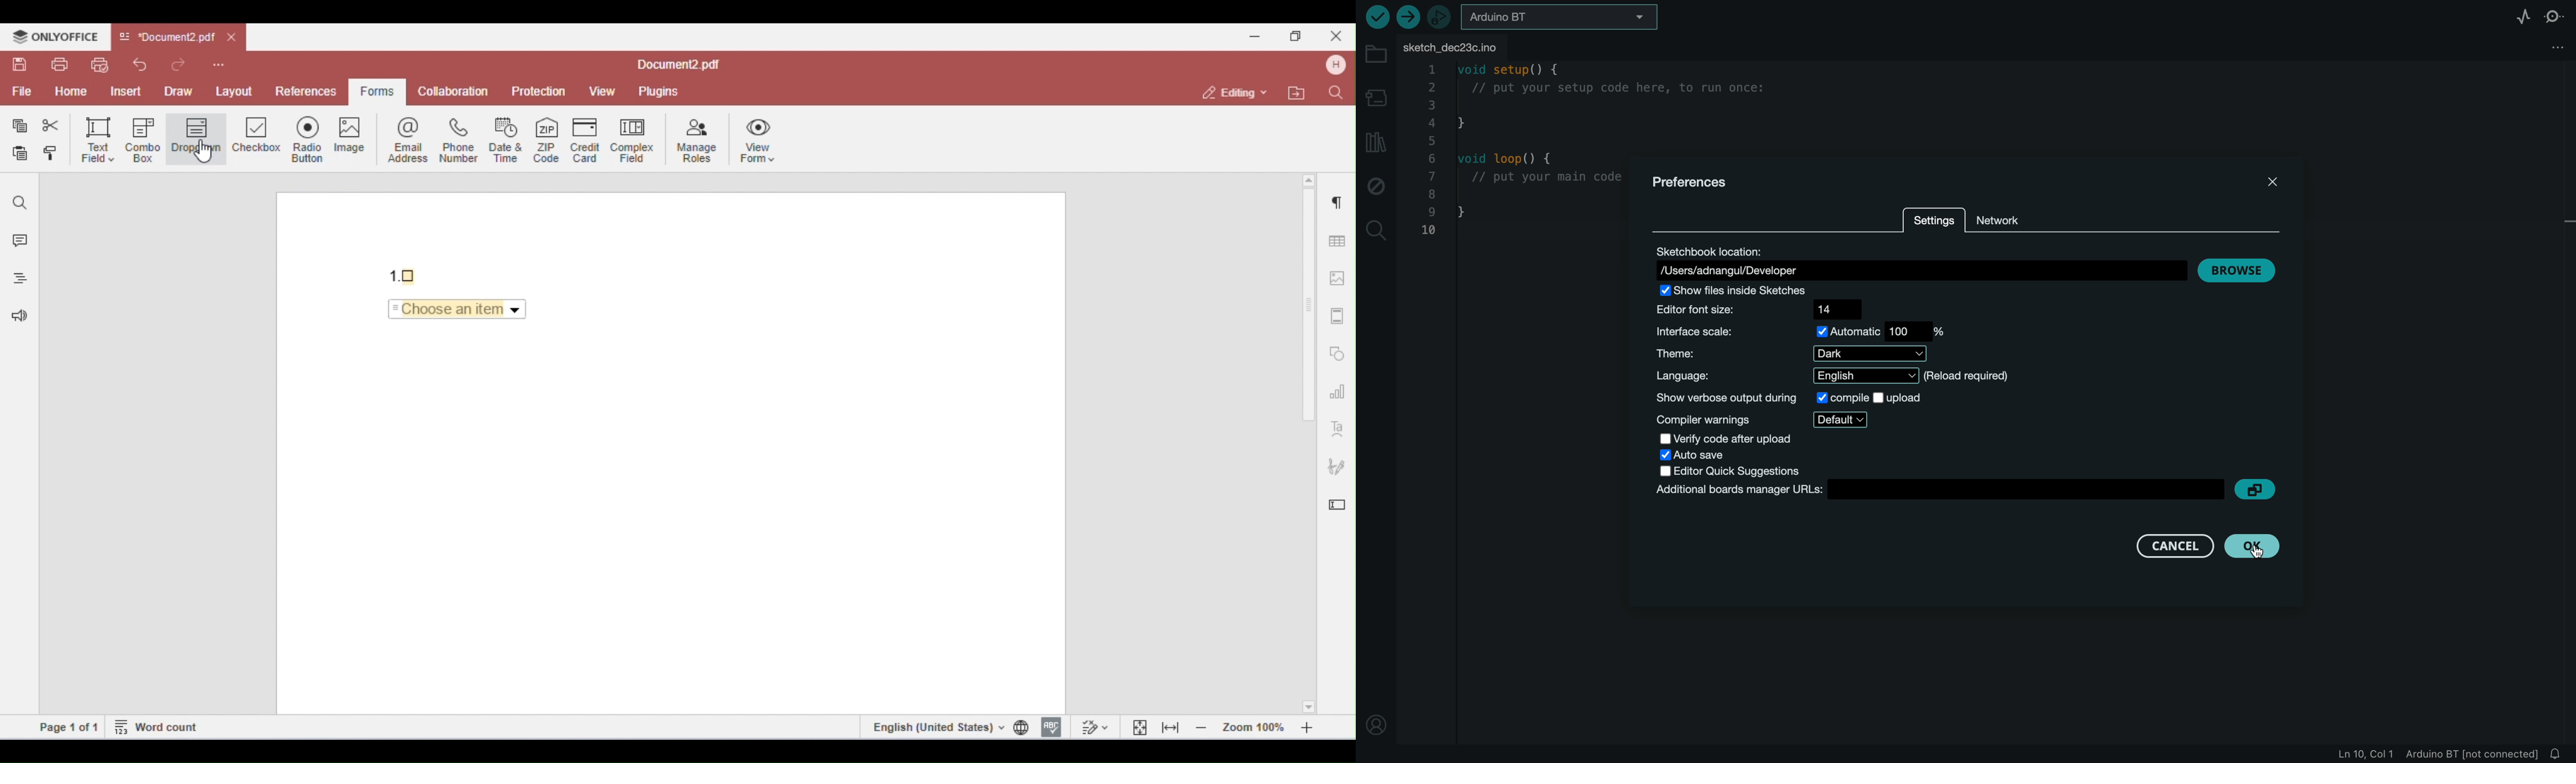 This screenshot has height=784, width=2576. What do you see at coordinates (2177, 546) in the screenshot?
I see `cancel` at bounding box center [2177, 546].